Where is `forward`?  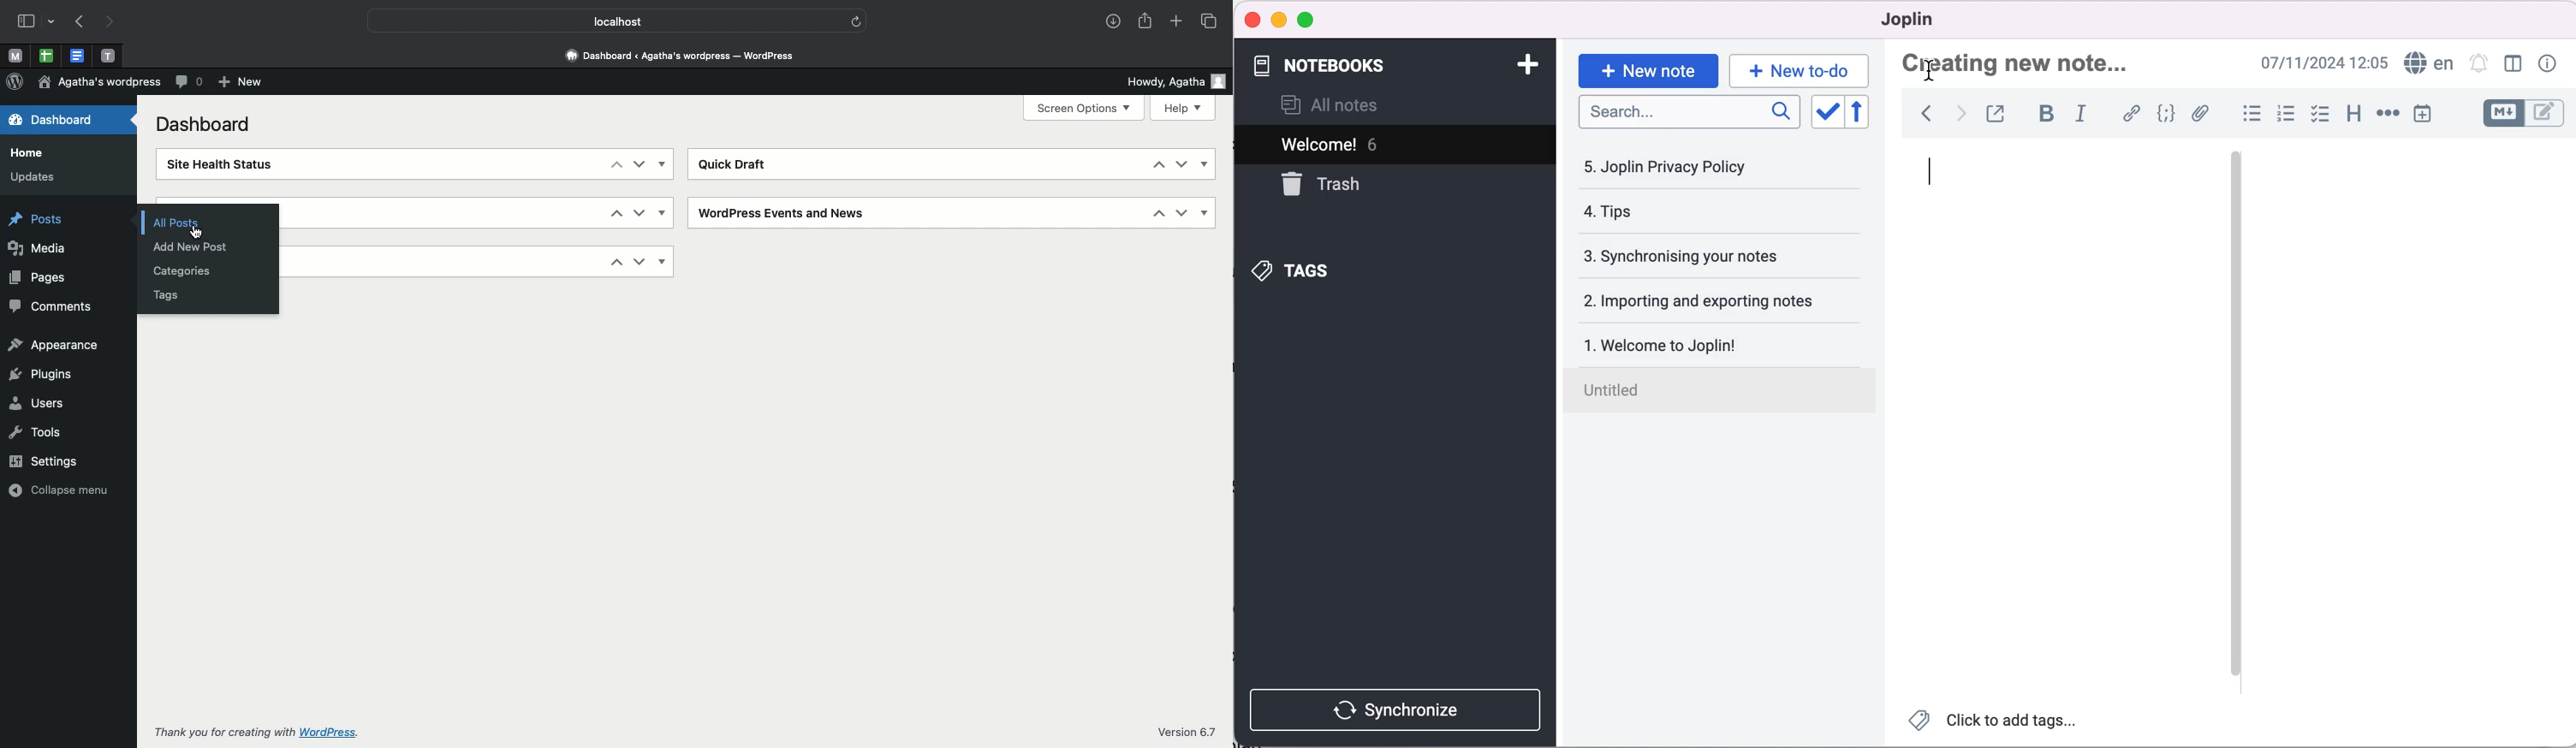
forward is located at coordinates (1959, 113).